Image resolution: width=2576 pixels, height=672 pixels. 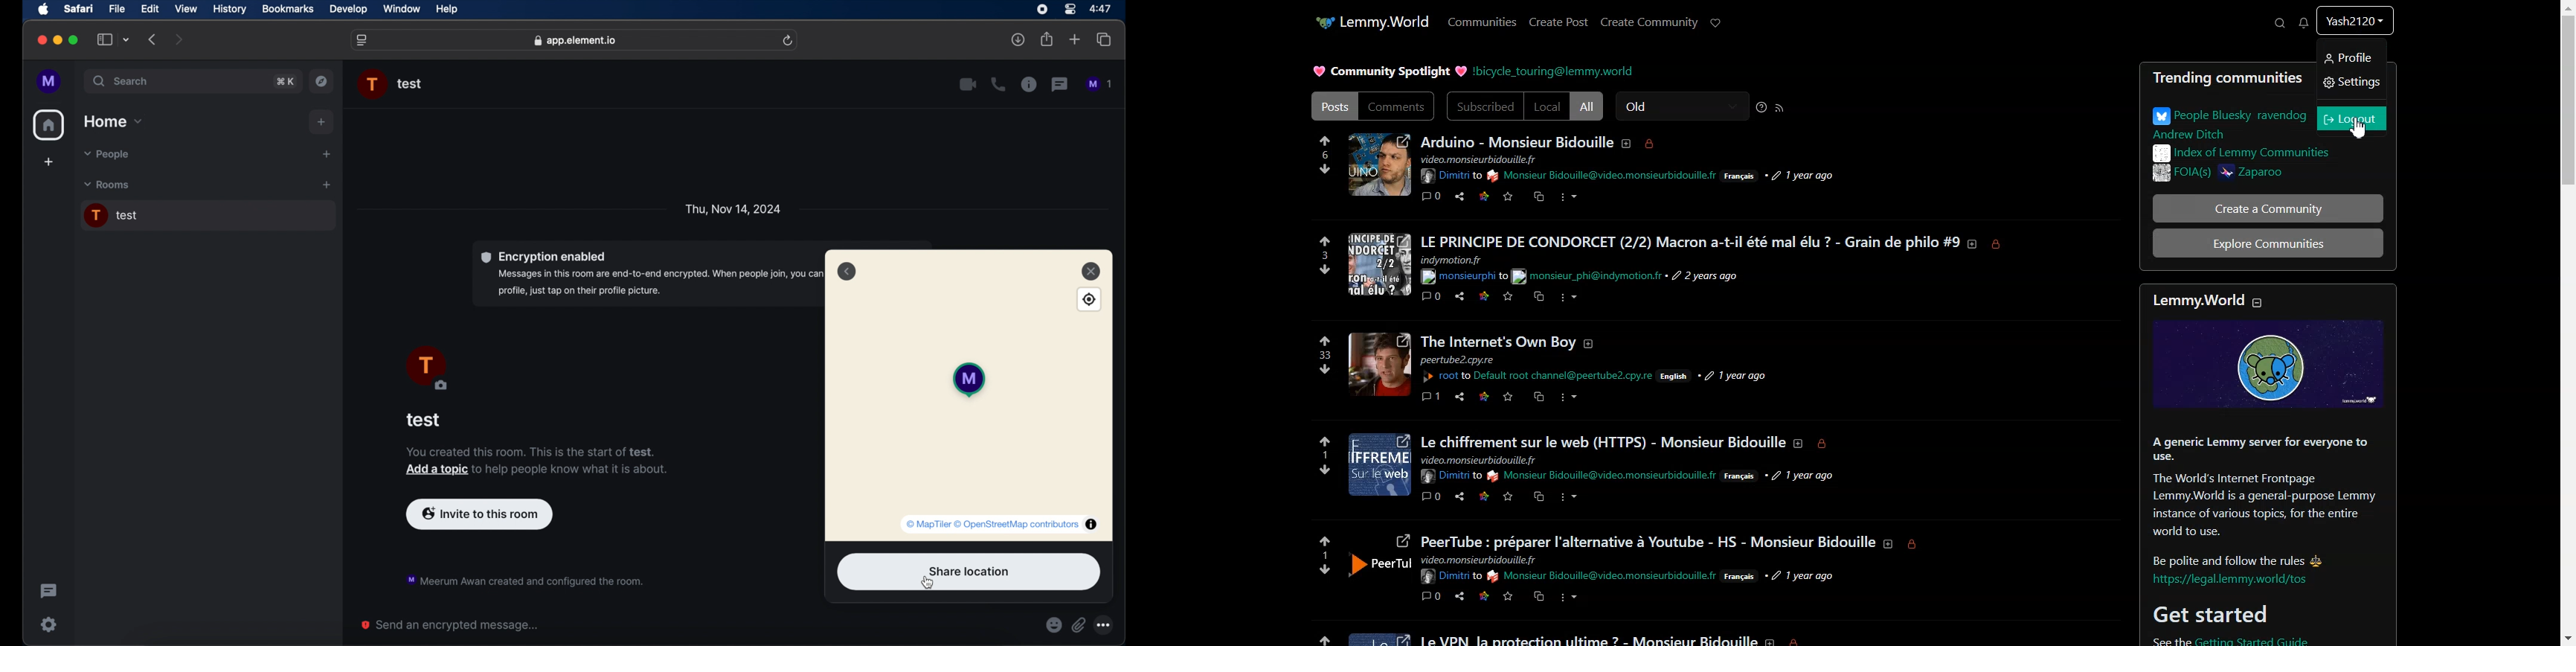 I want to click on Options, so click(x=1107, y=625).